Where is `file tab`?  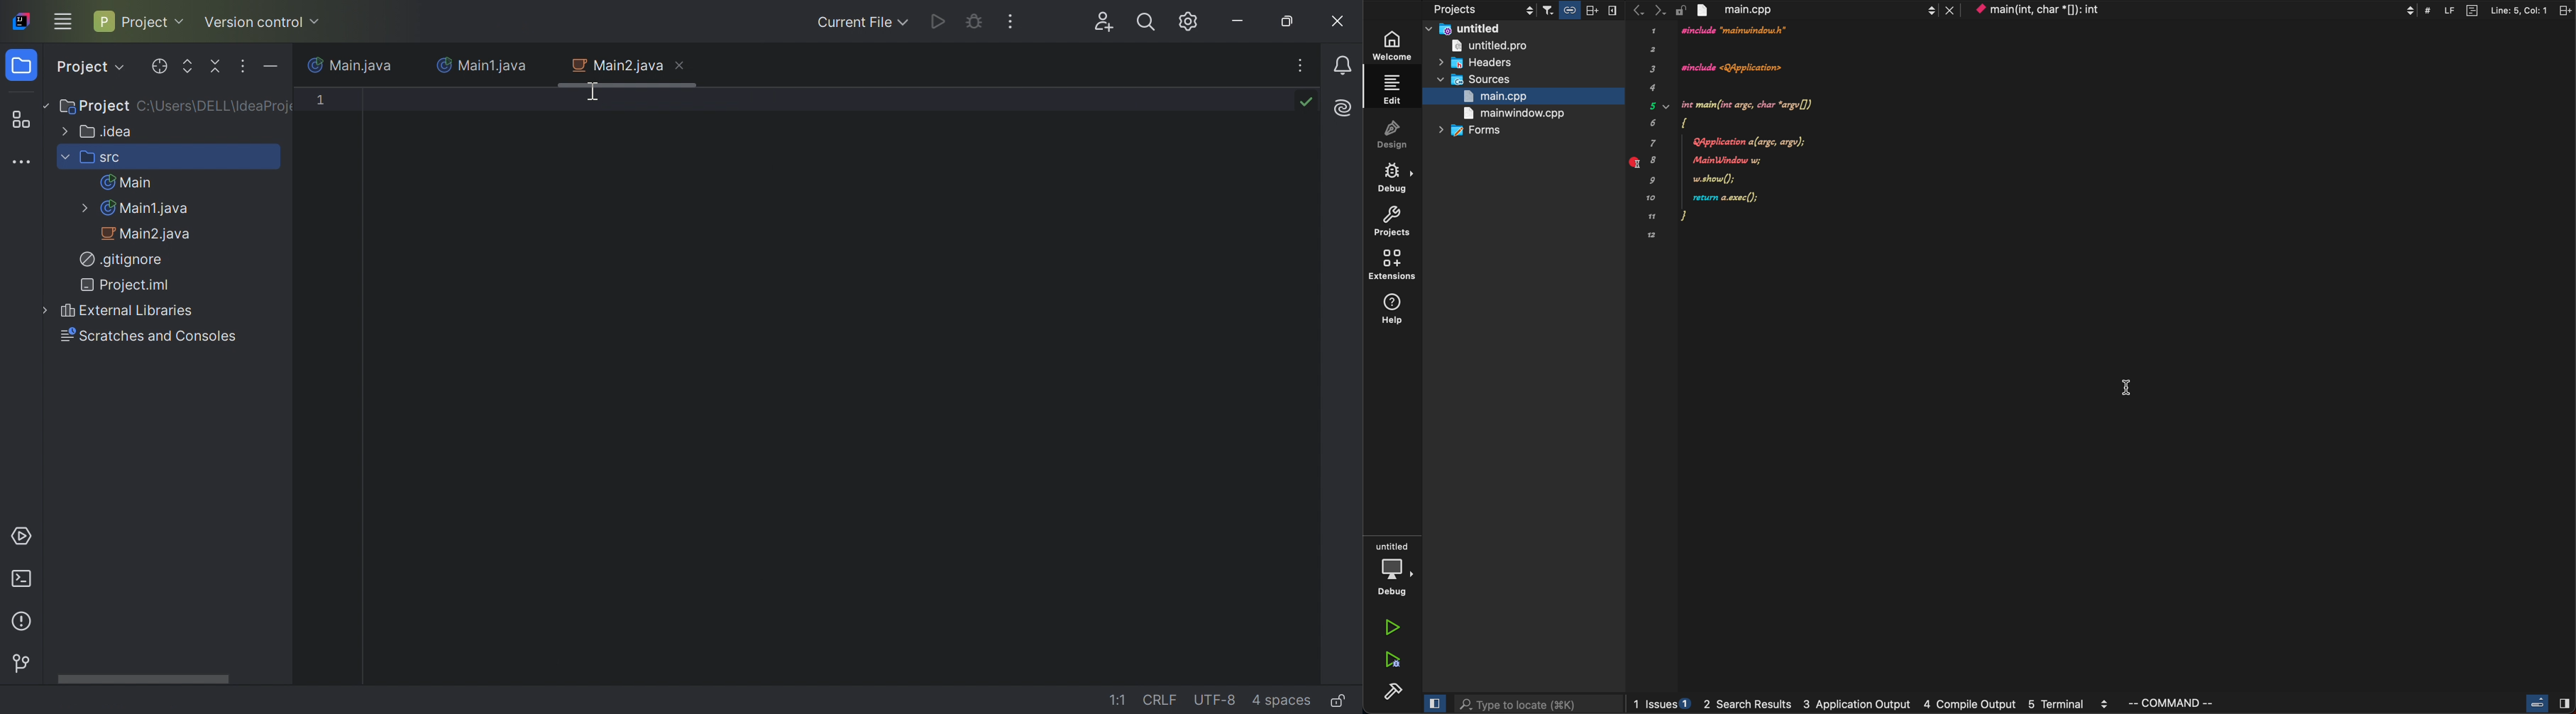
file tab is located at coordinates (1818, 11).